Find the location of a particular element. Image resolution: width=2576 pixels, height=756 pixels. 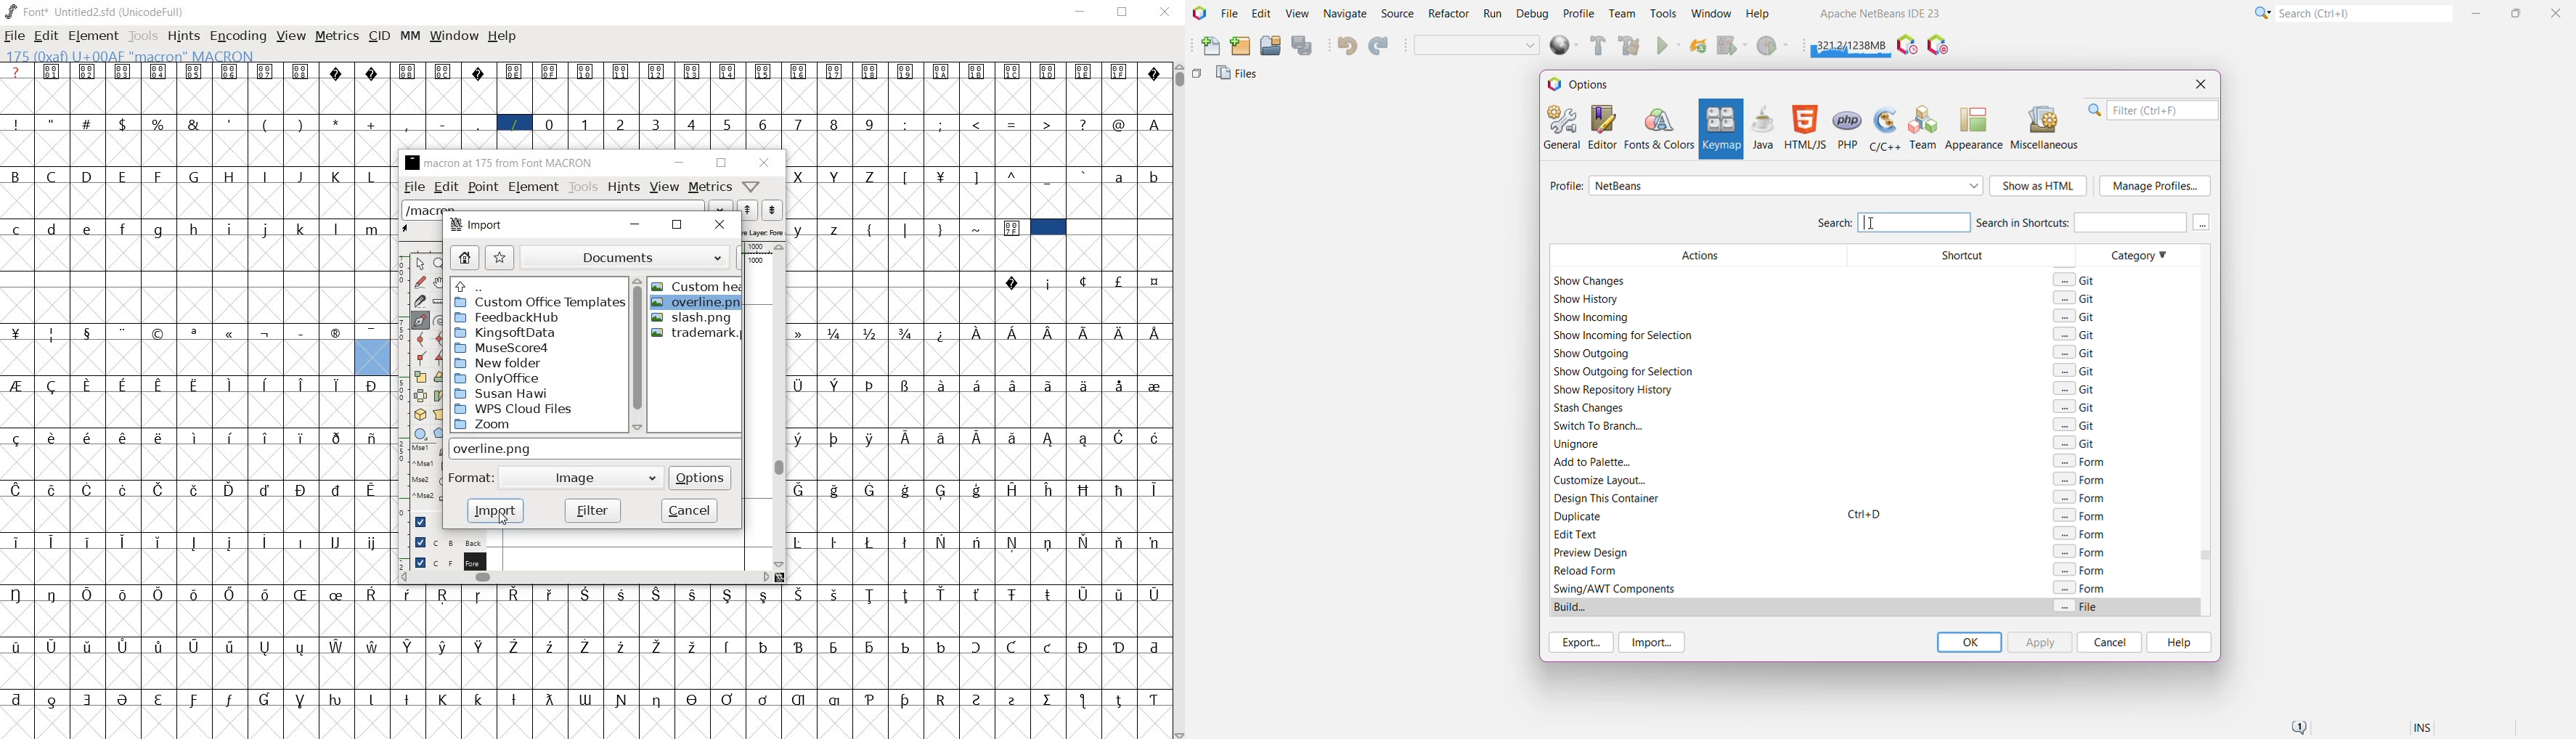

Symbol is located at coordinates (53, 387).